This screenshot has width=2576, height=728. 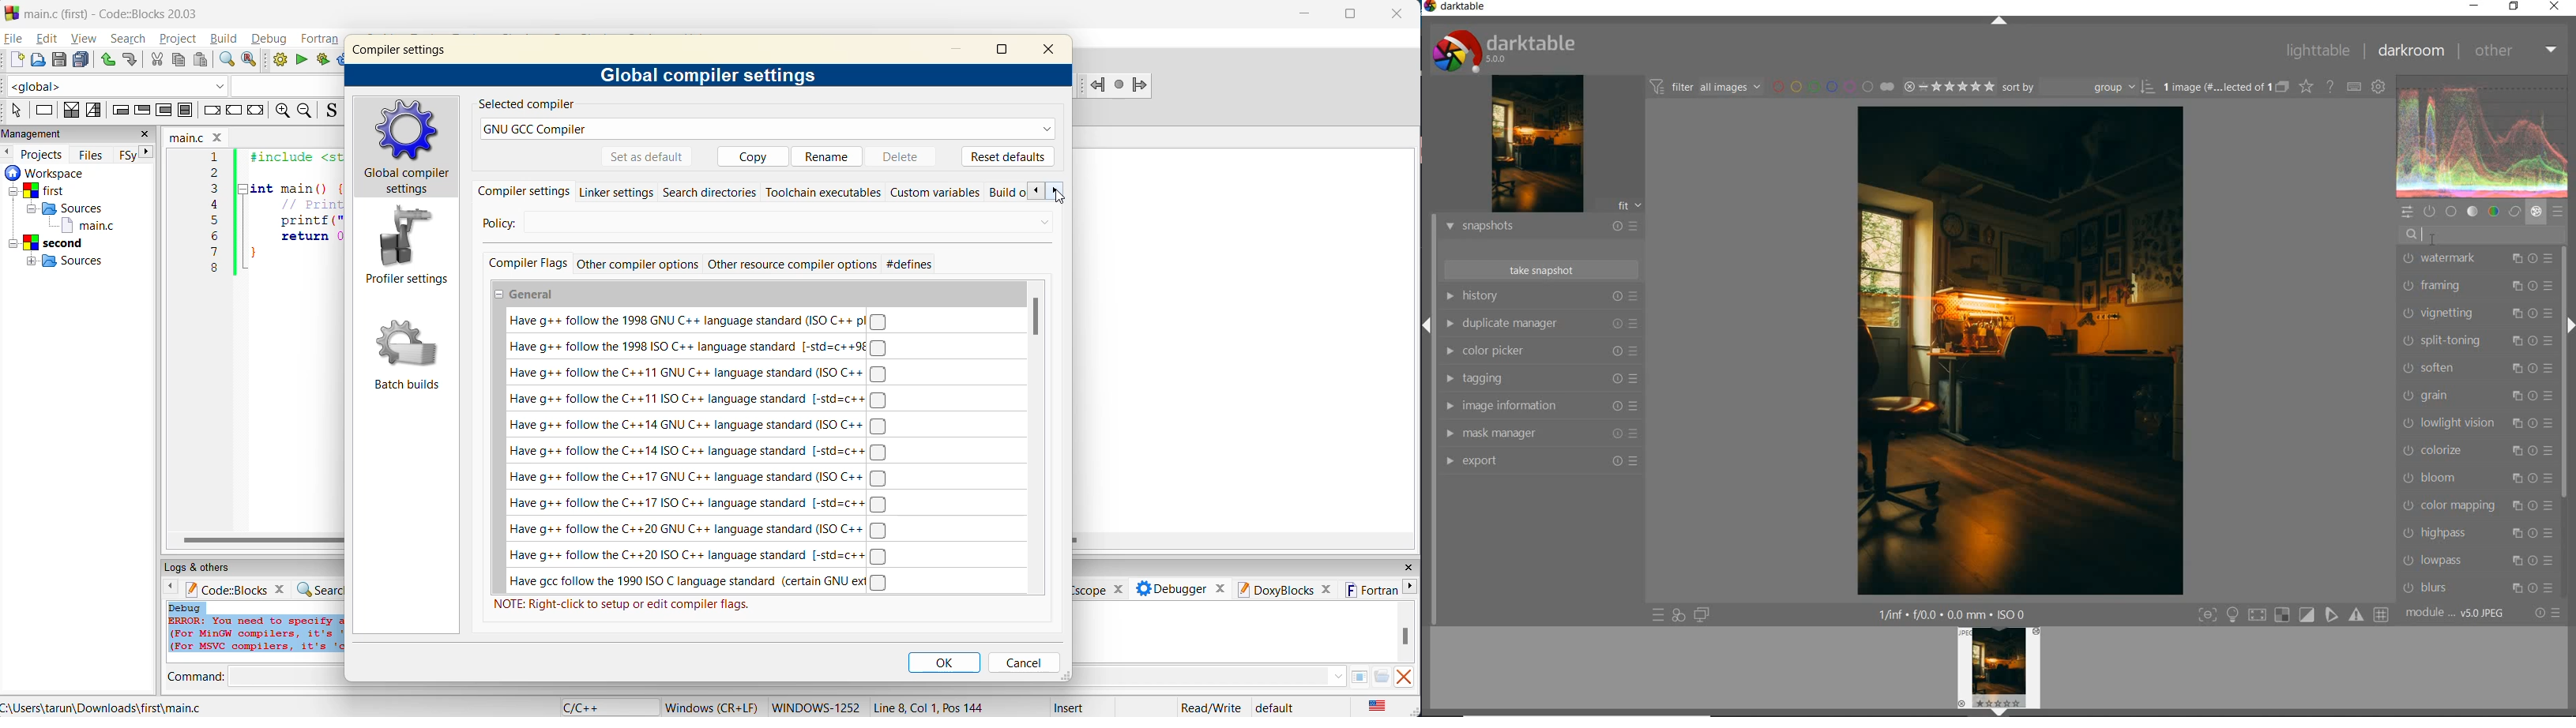 I want to click on undo, so click(x=109, y=61).